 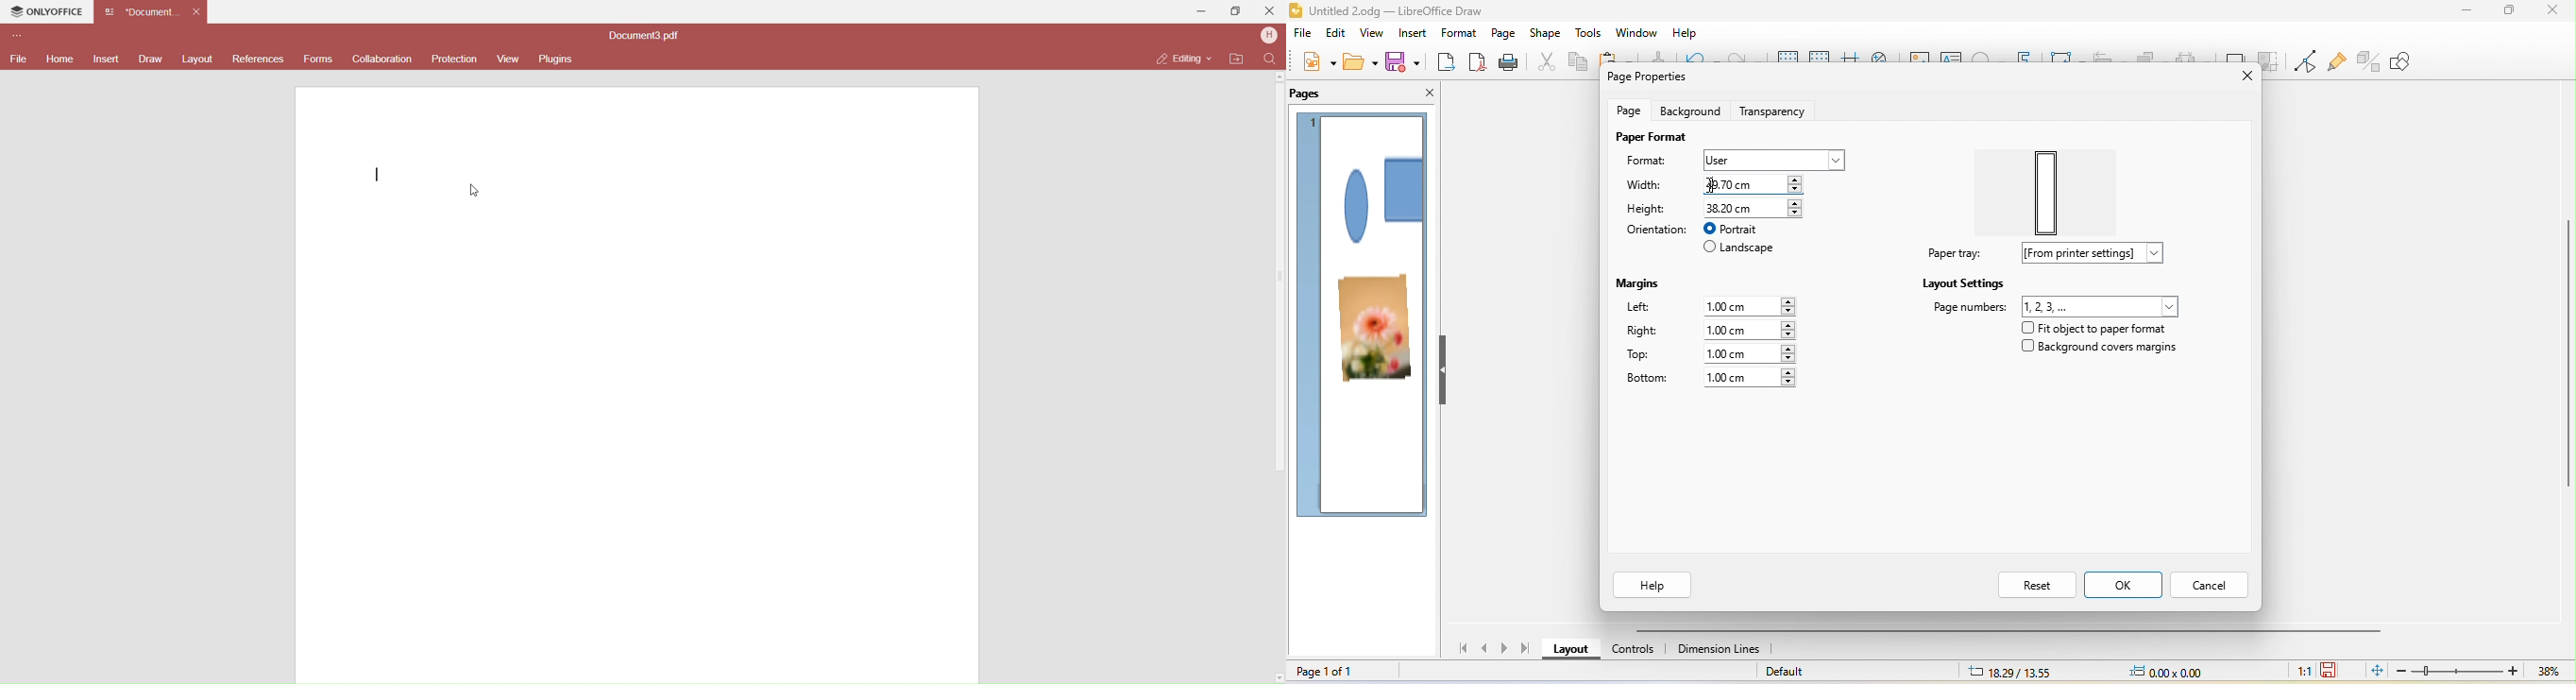 What do you see at coordinates (1654, 135) in the screenshot?
I see `page format` at bounding box center [1654, 135].